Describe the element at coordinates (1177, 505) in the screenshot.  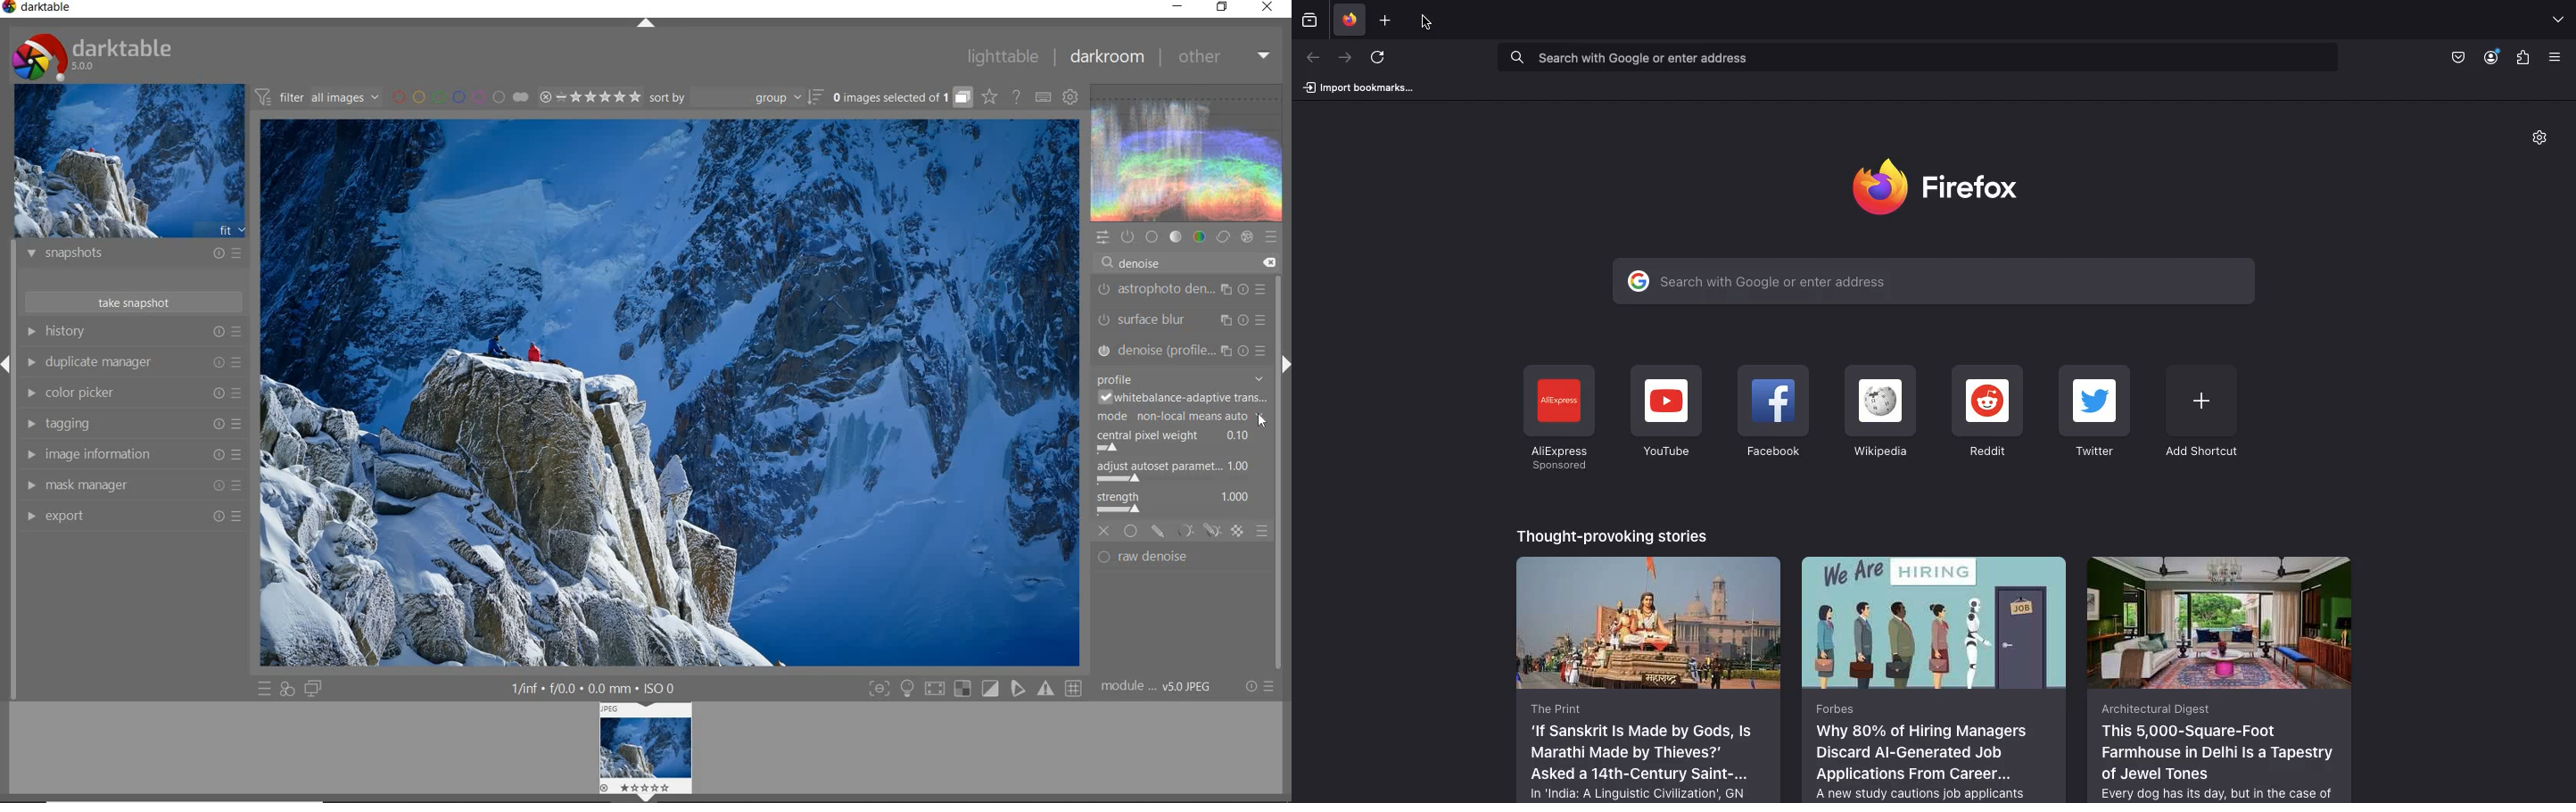
I see `strength` at that location.